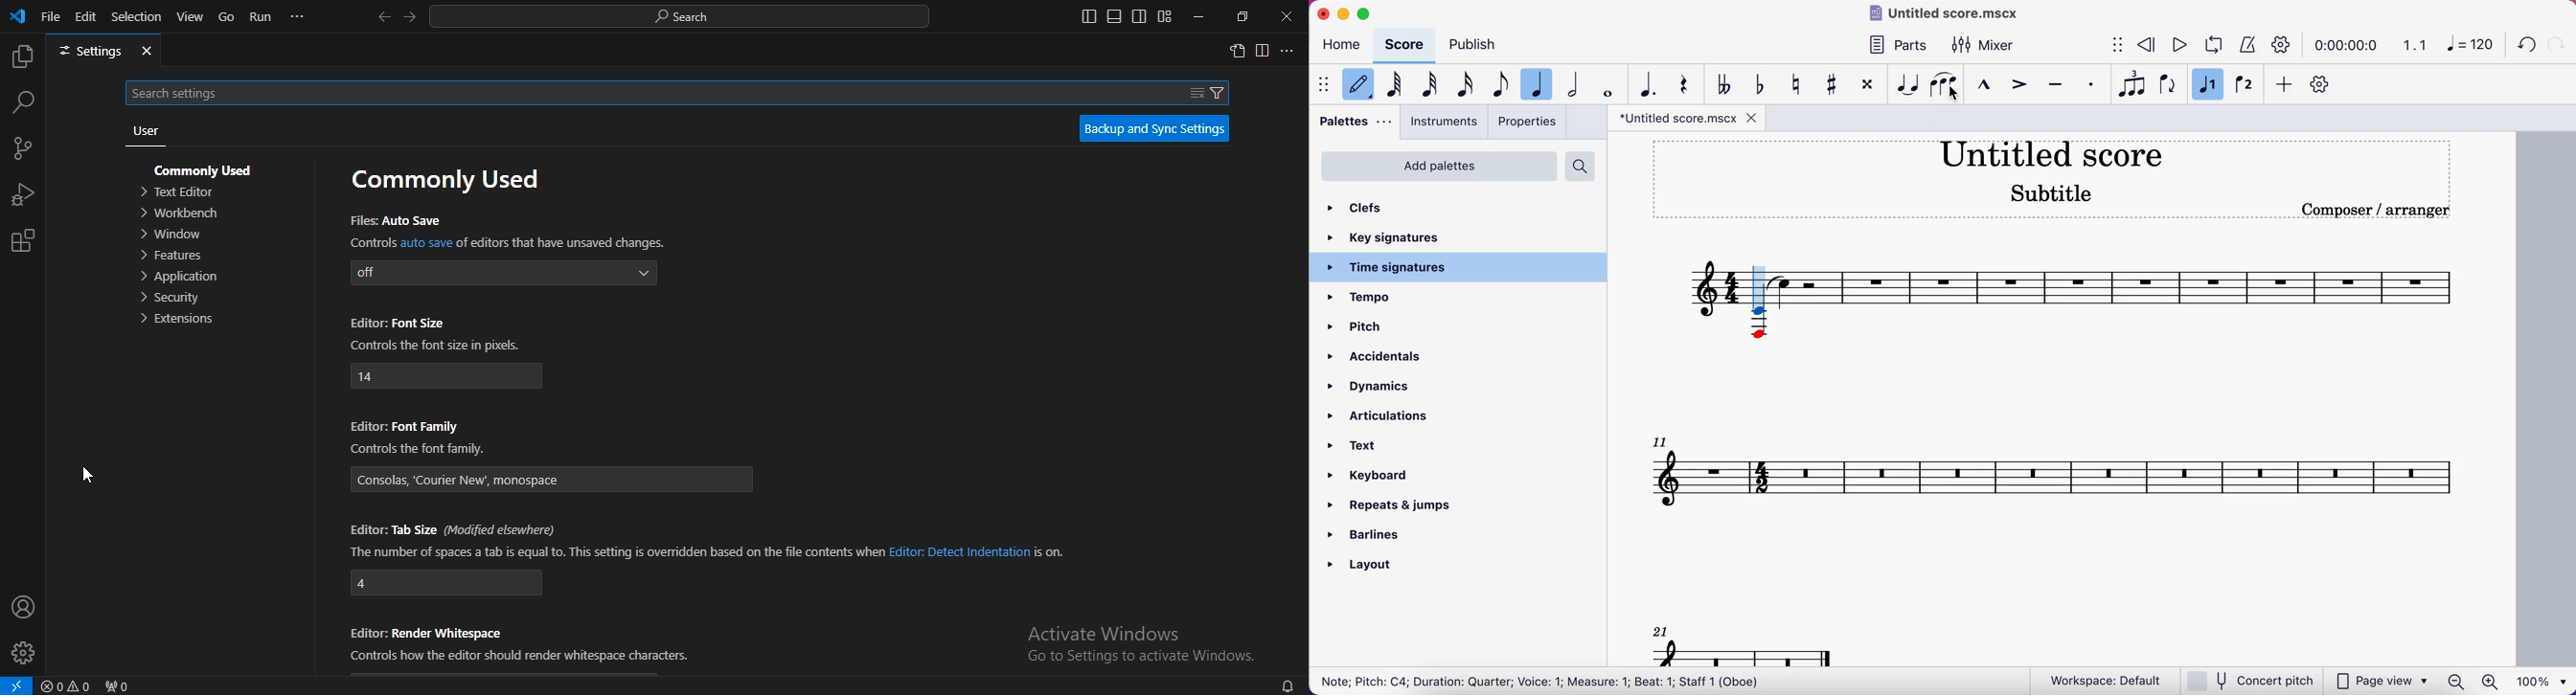  Describe the element at coordinates (1461, 268) in the screenshot. I see `time signatures` at that location.